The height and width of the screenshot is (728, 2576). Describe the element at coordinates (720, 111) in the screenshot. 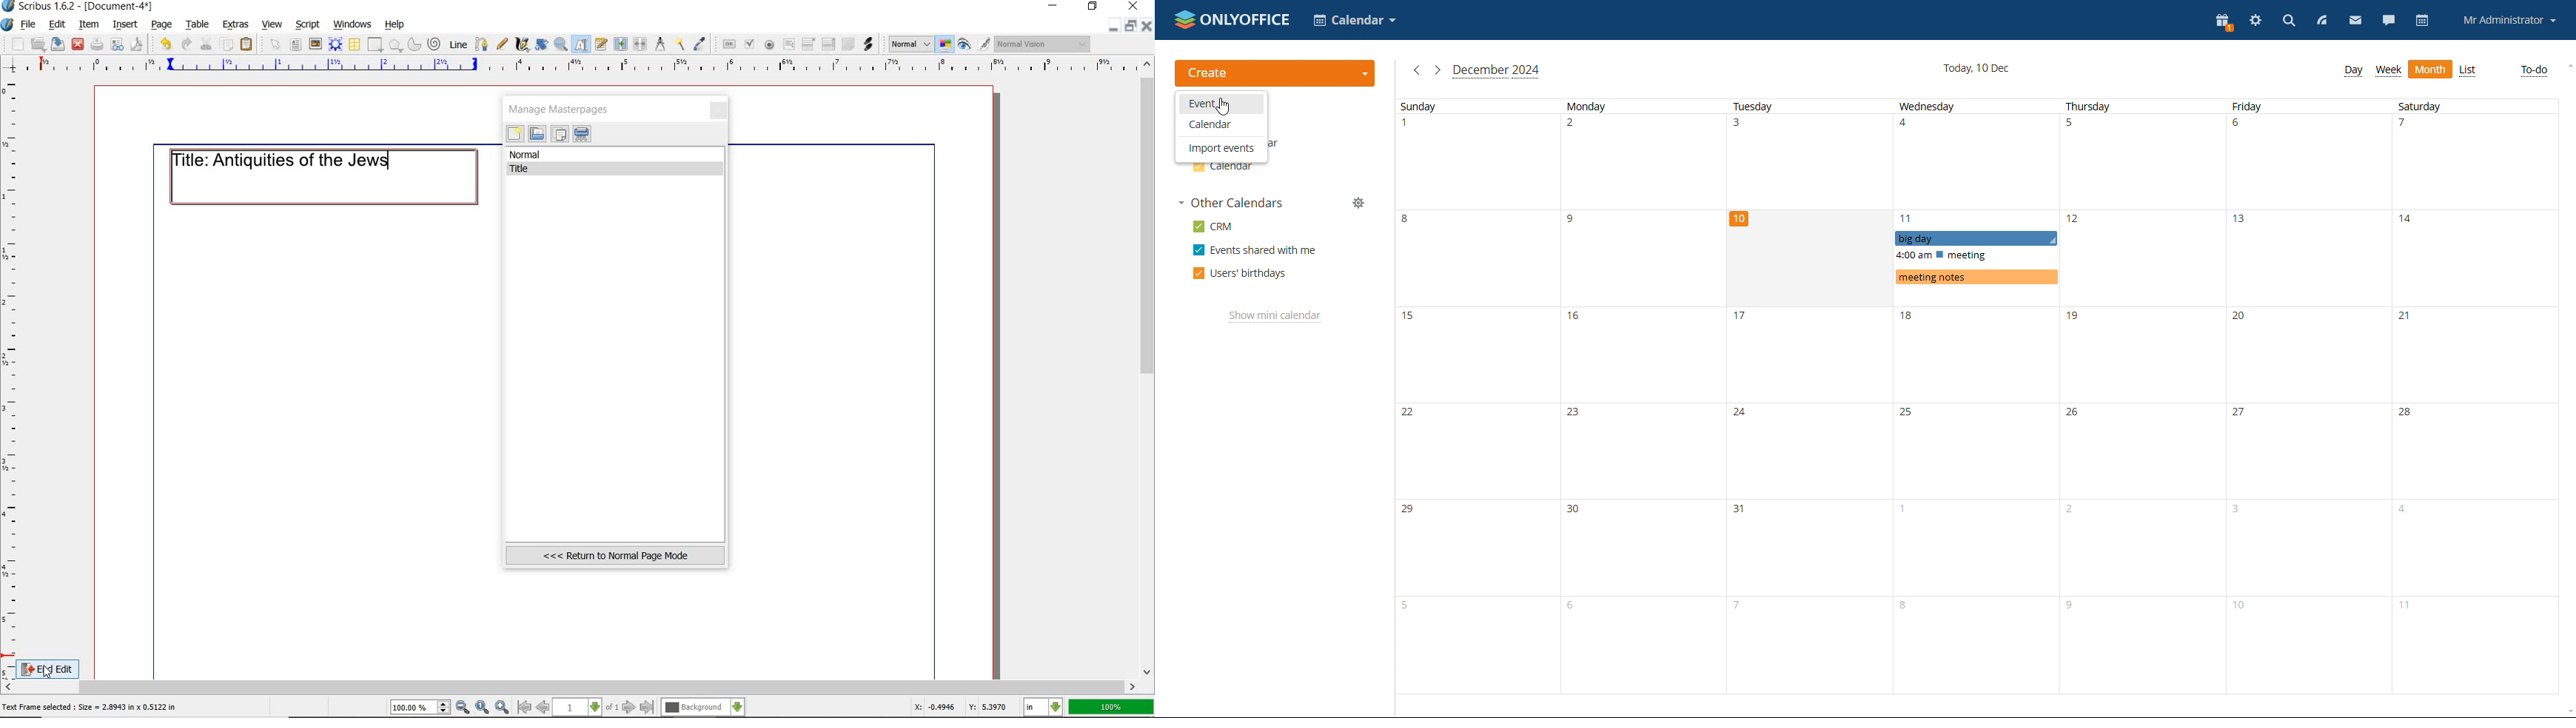

I see `close` at that location.